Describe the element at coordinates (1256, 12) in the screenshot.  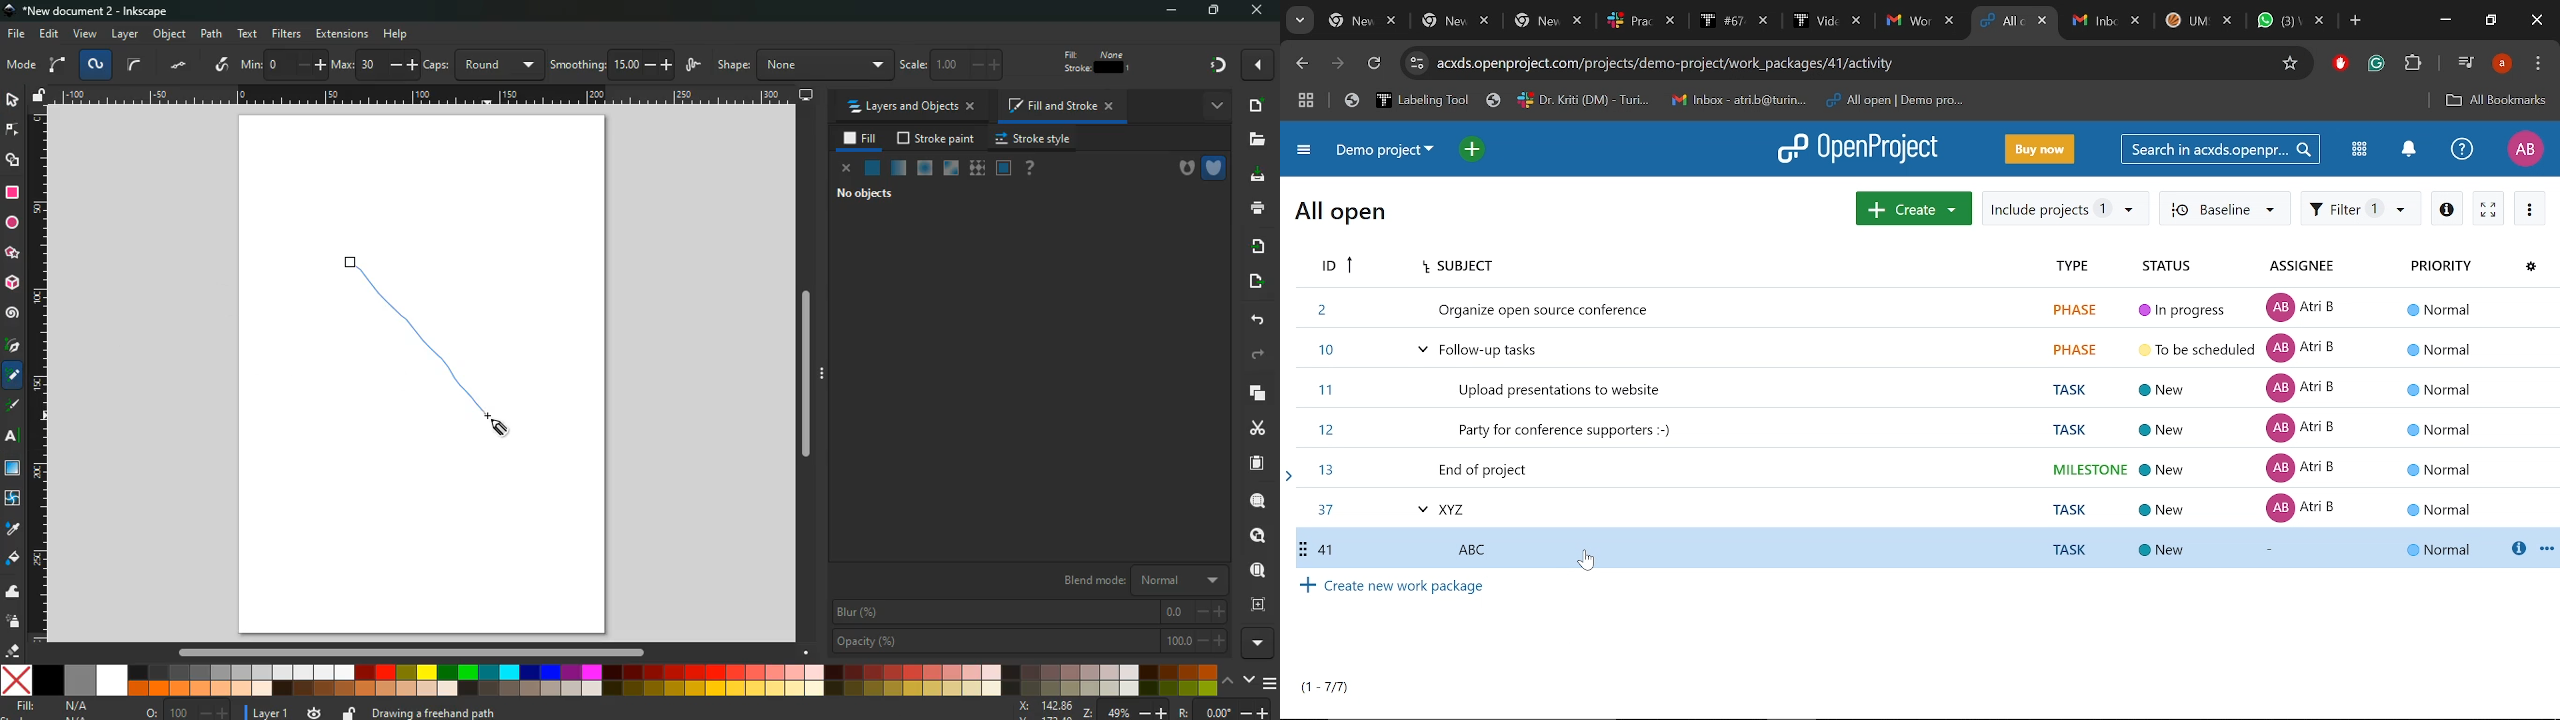
I see `` at that location.